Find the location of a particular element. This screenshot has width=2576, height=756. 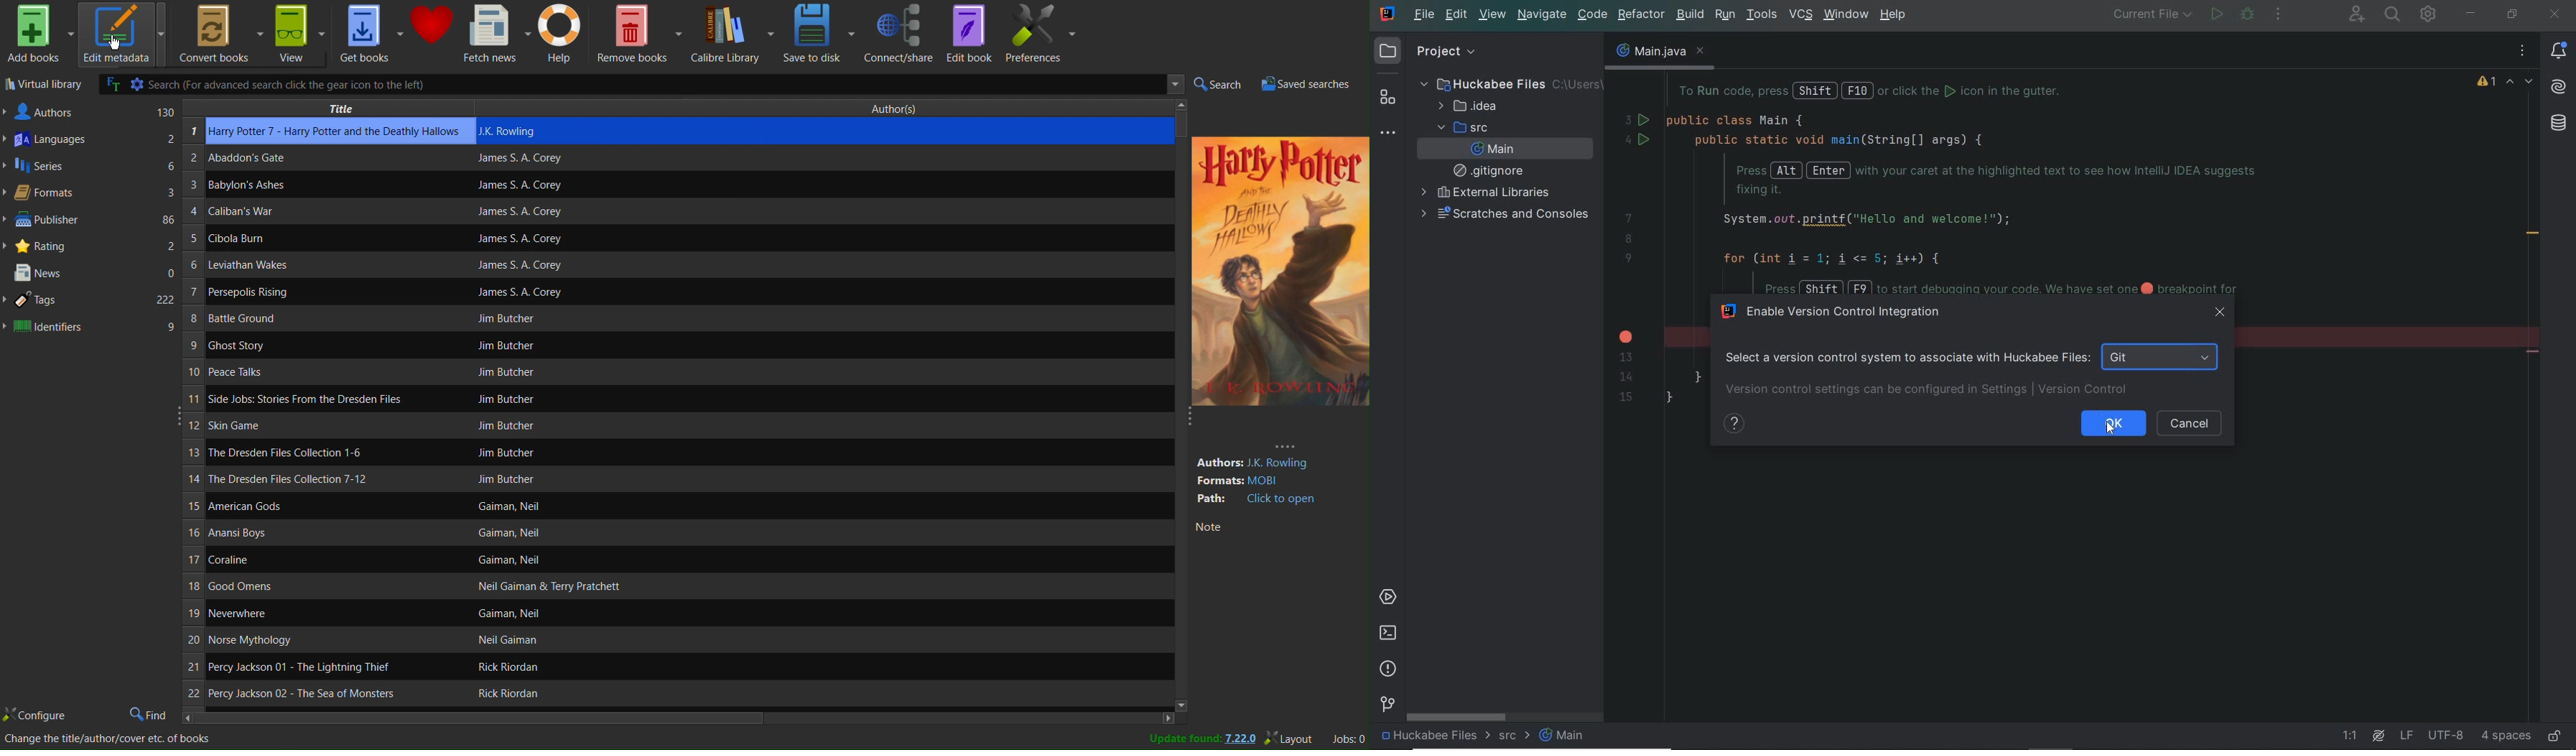

Book name is located at coordinates (286, 318).